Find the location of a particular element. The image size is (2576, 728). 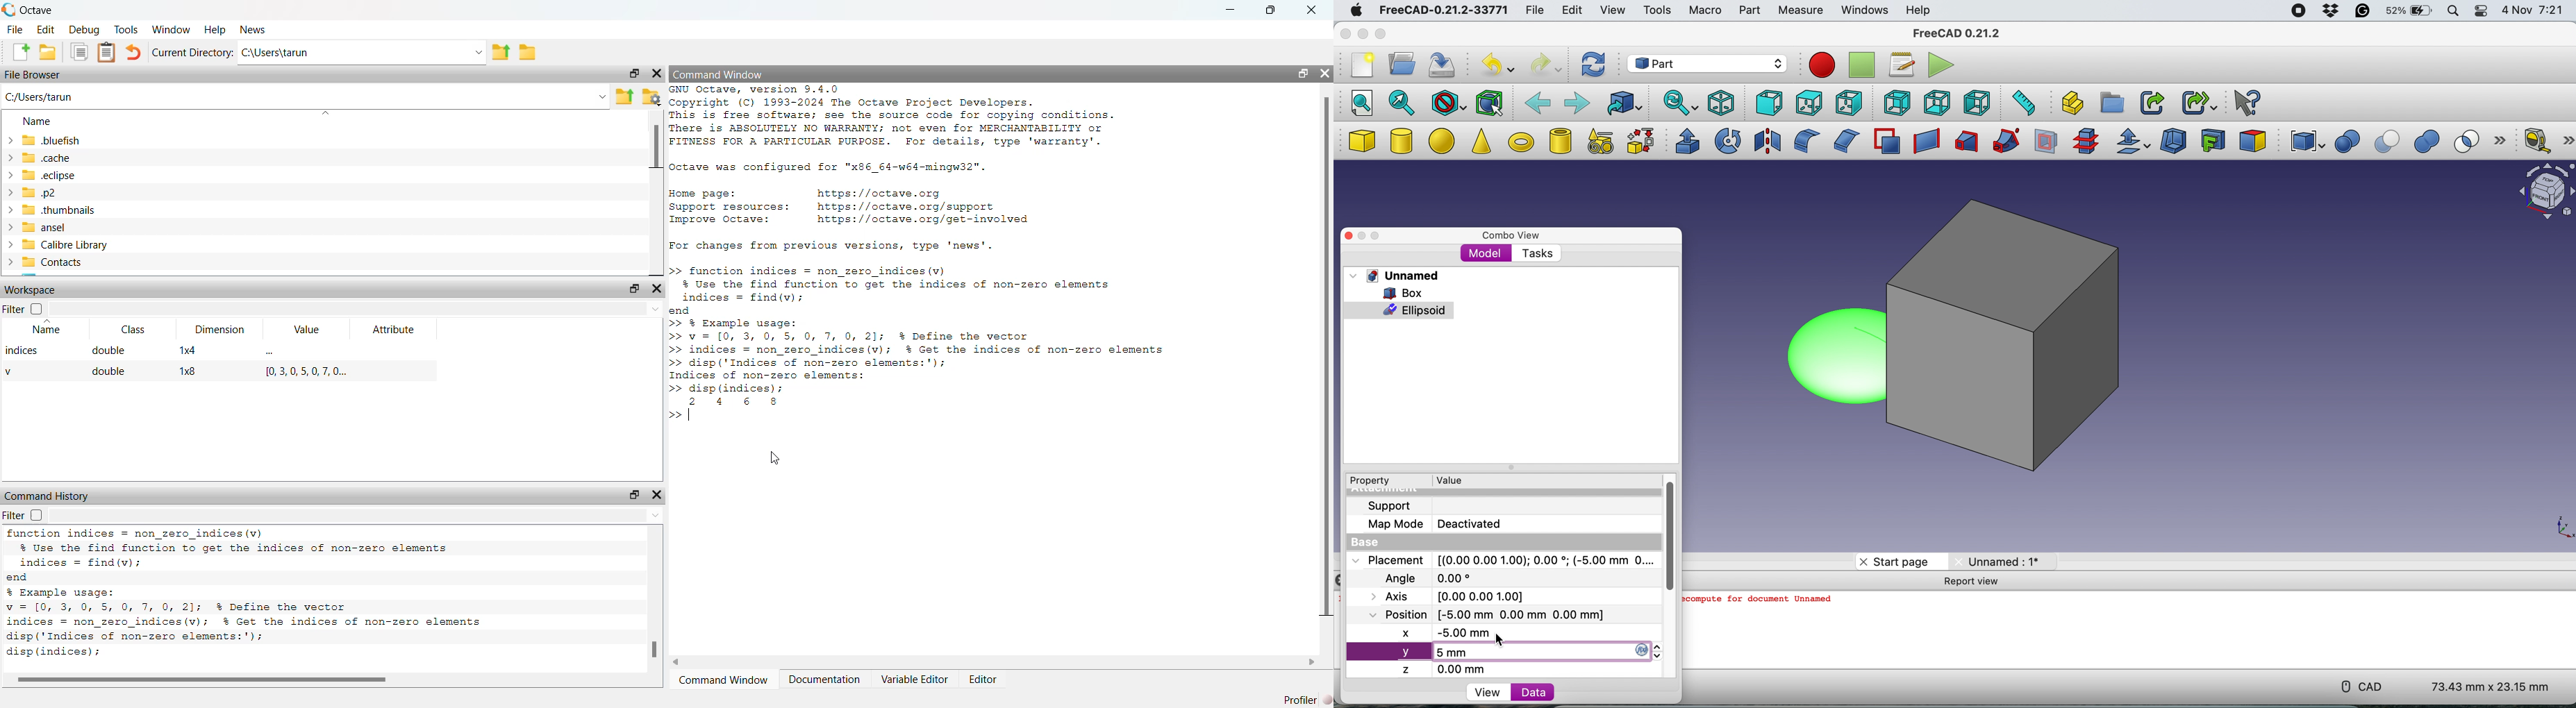

part is located at coordinates (1749, 12).